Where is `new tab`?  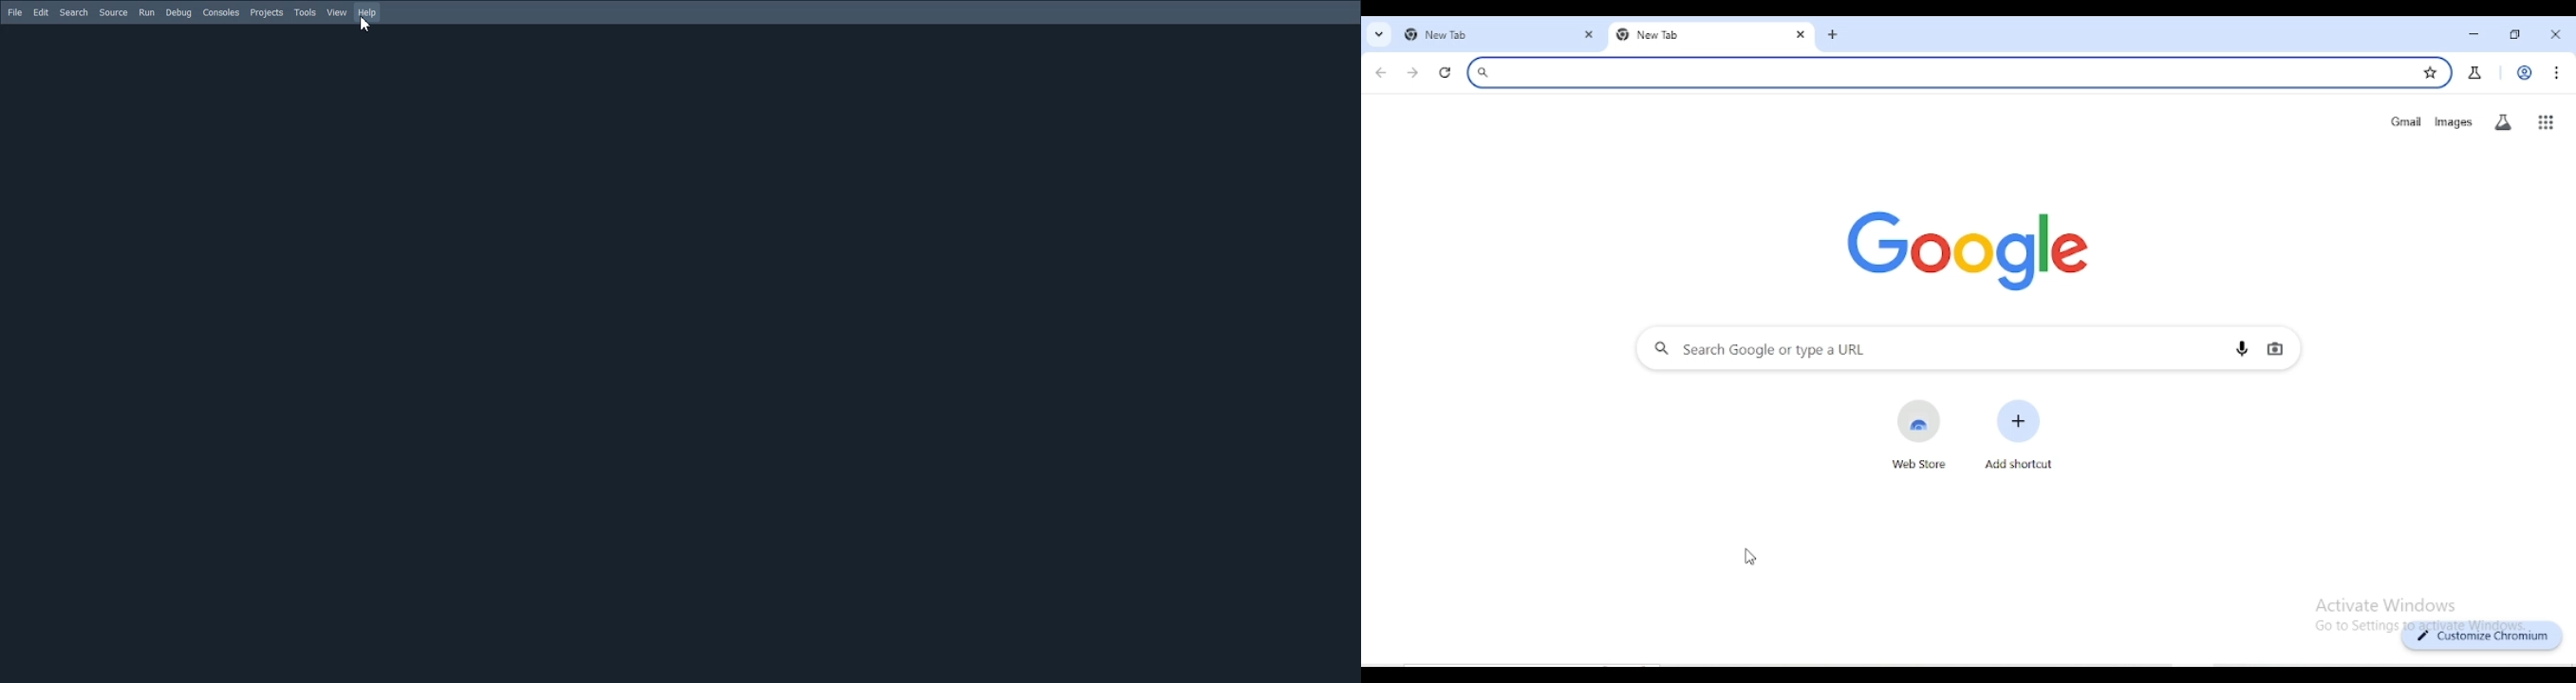
new tab is located at coordinates (1692, 37).